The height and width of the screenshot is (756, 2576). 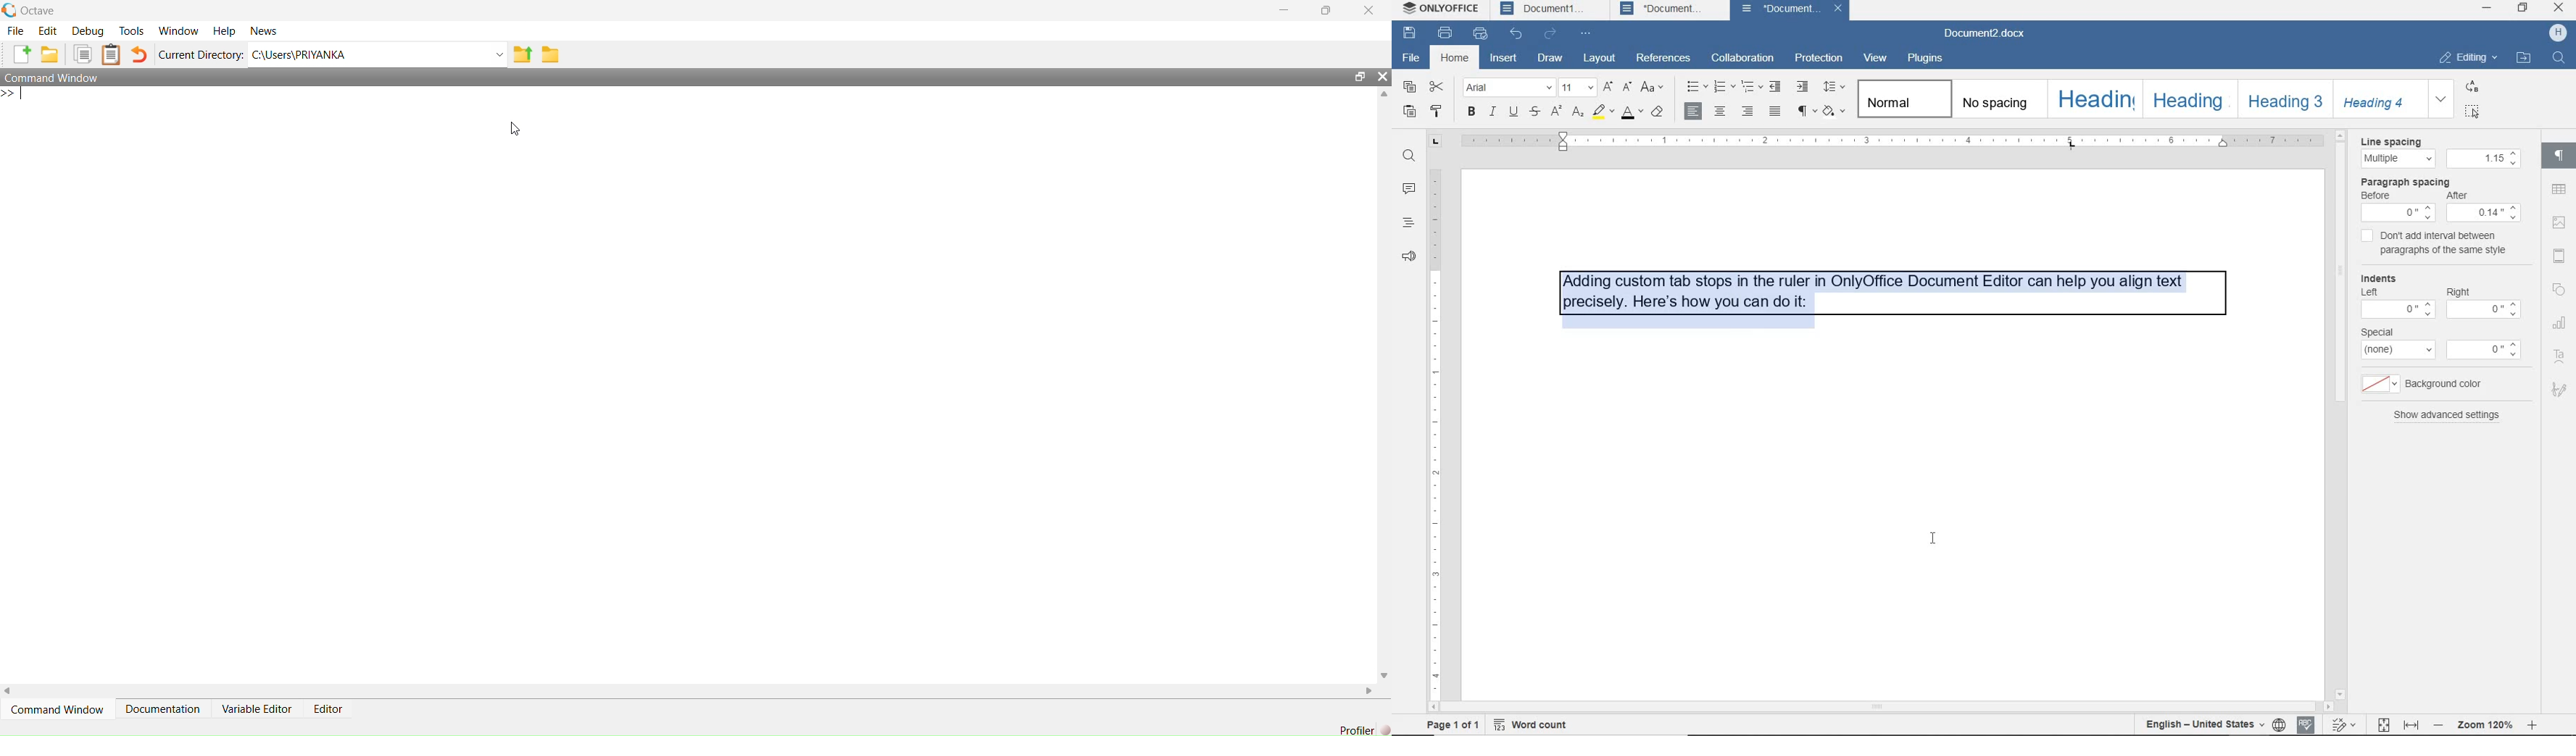 What do you see at coordinates (2484, 158) in the screenshot?
I see `menu` at bounding box center [2484, 158].